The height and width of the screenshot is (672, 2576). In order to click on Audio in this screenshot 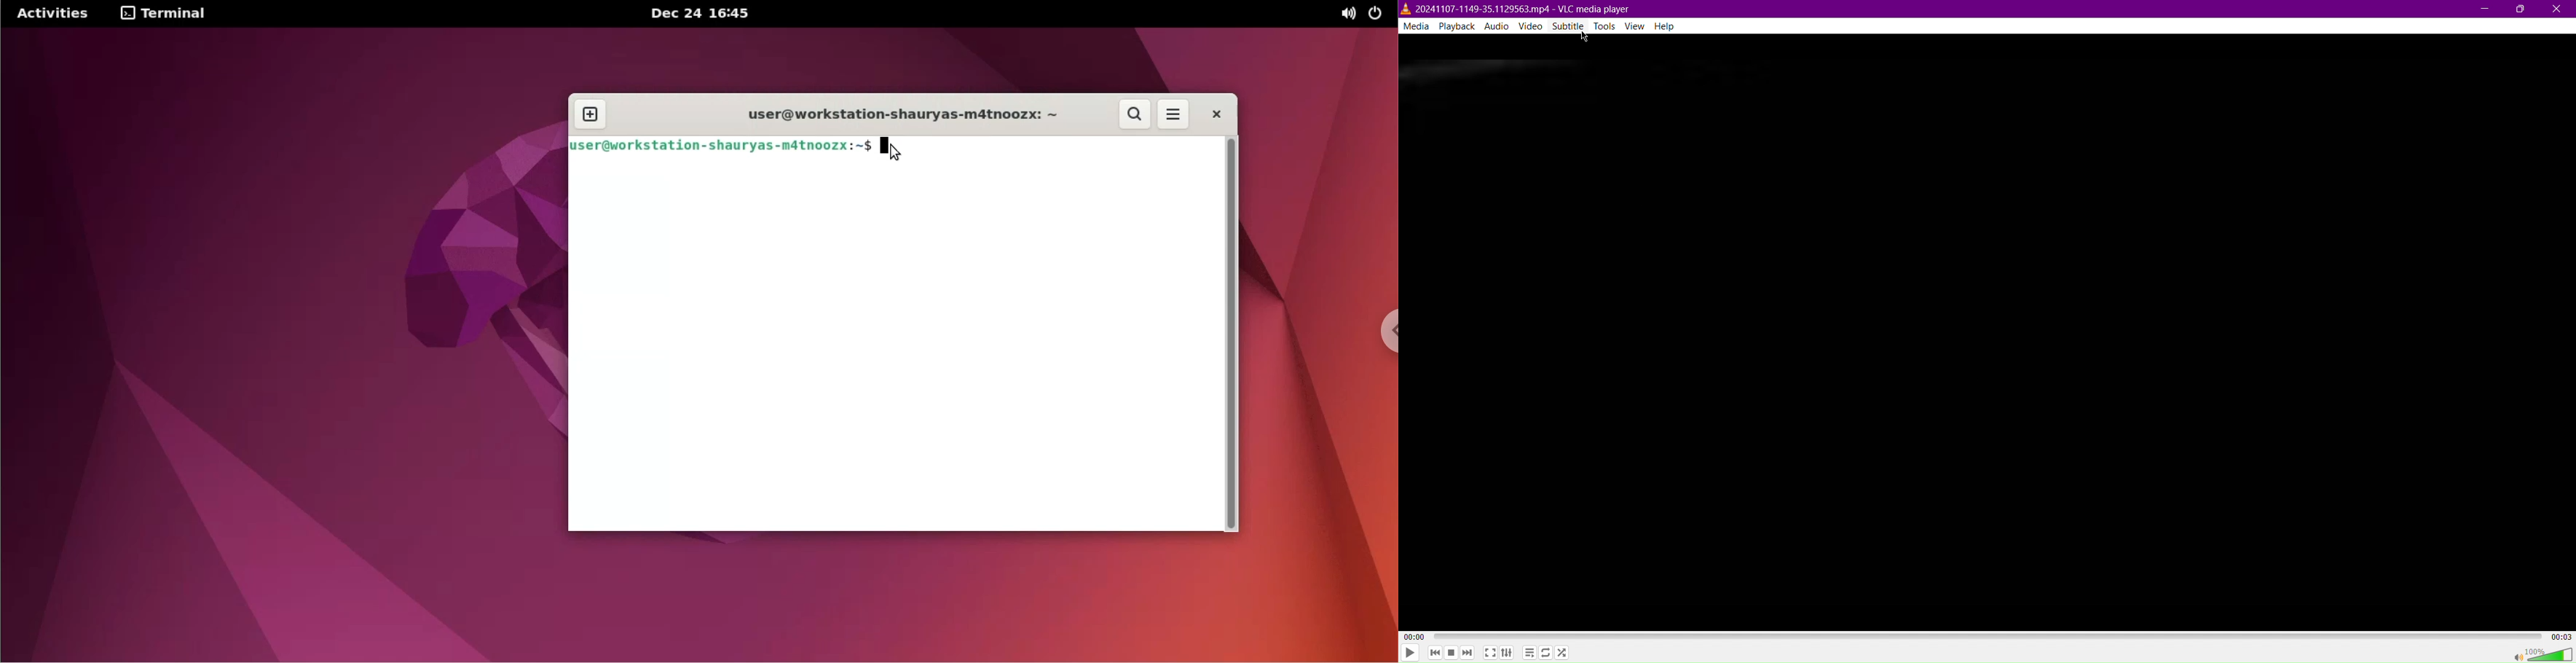, I will do `click(1497, 26)`.